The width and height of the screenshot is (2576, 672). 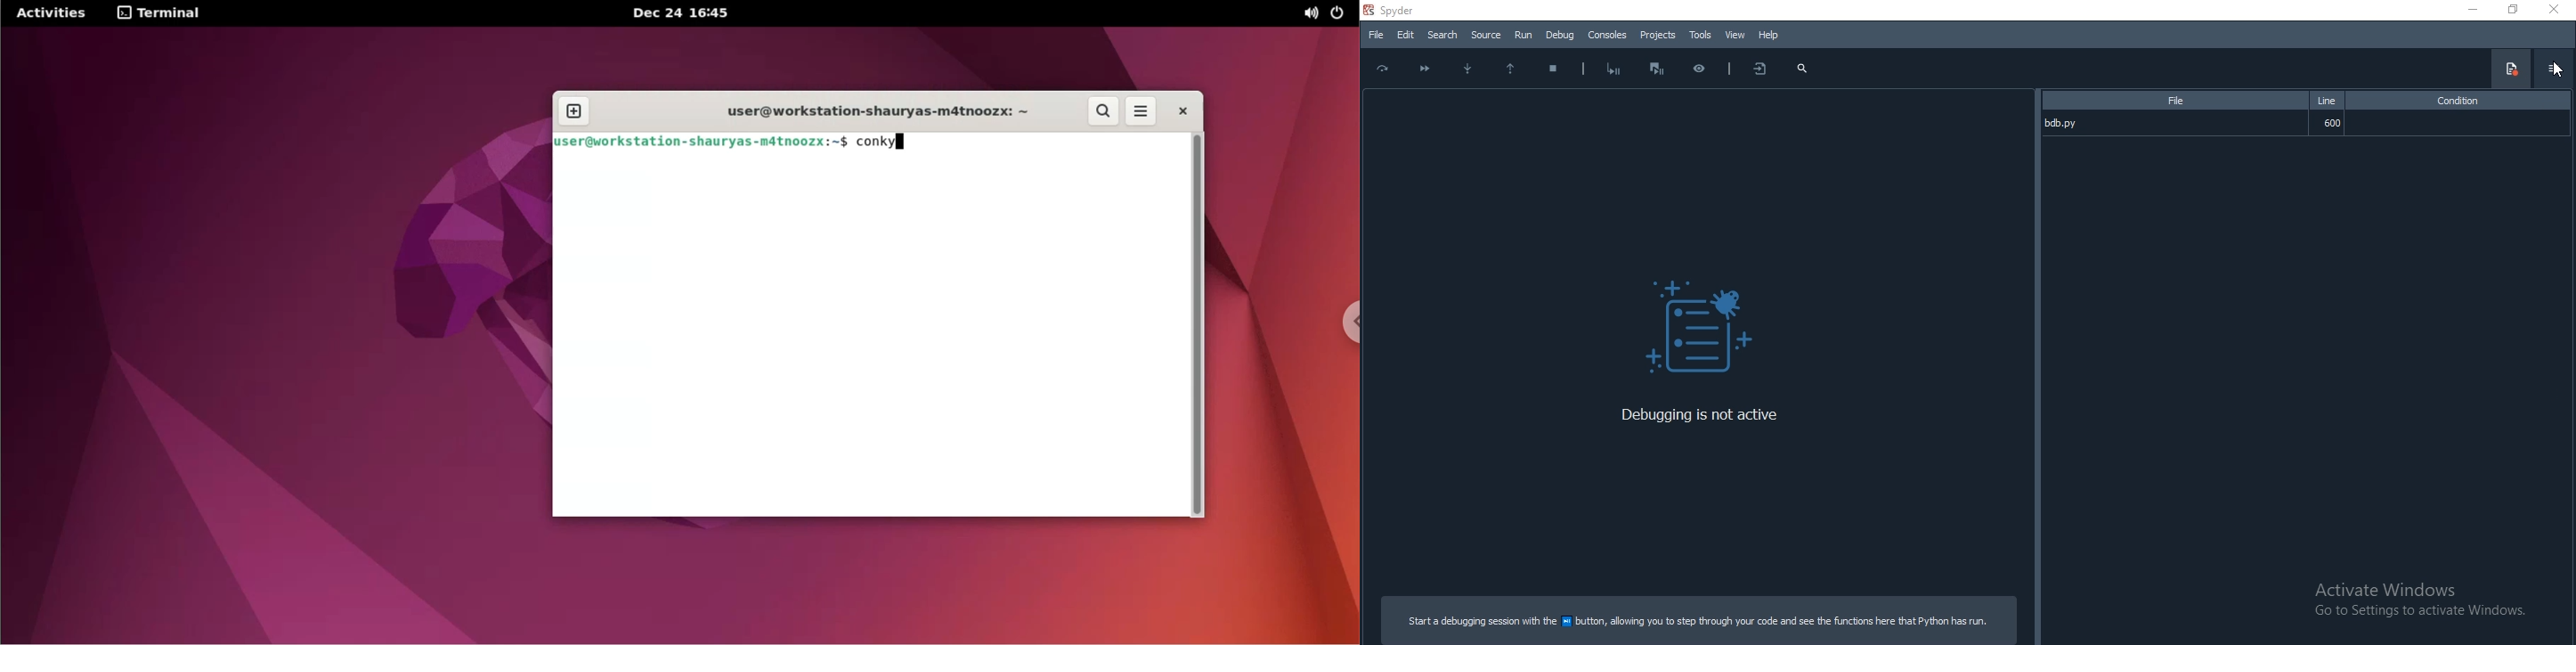 What do you see at coordinates (2514, 10) in the screenshot?
I see `Restore` at bounding box center [2514, 10].